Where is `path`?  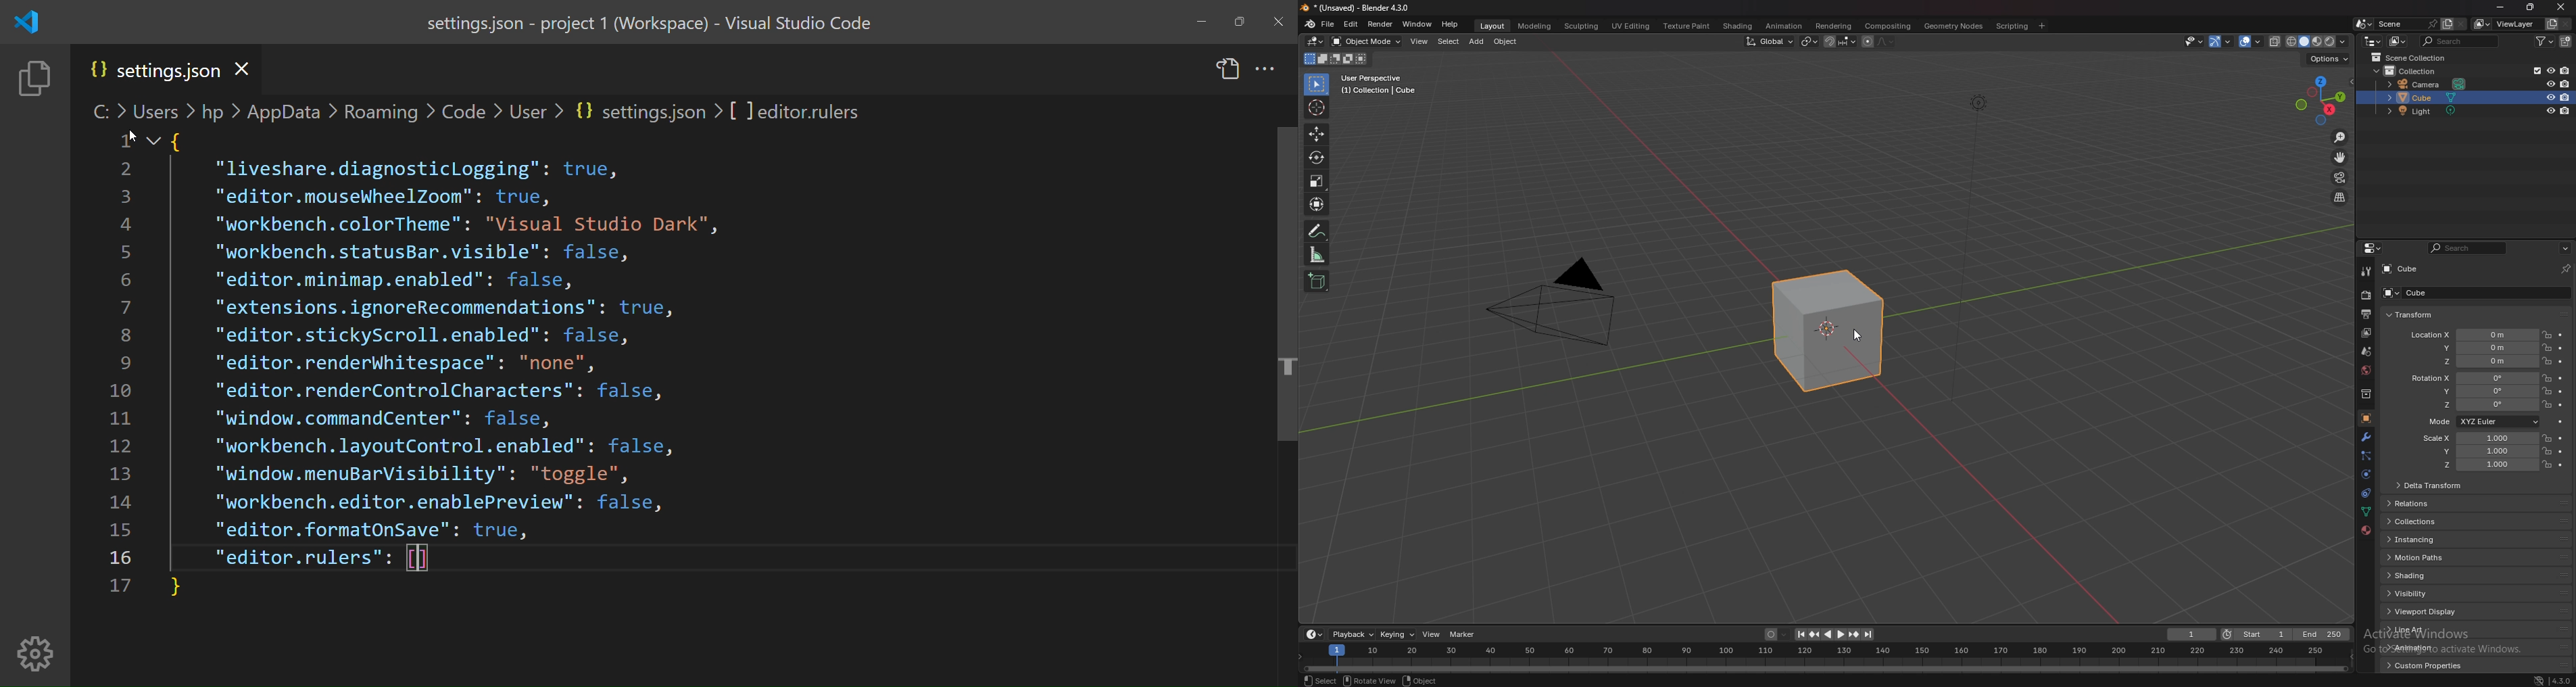 path is located at coordinates (485, 110).